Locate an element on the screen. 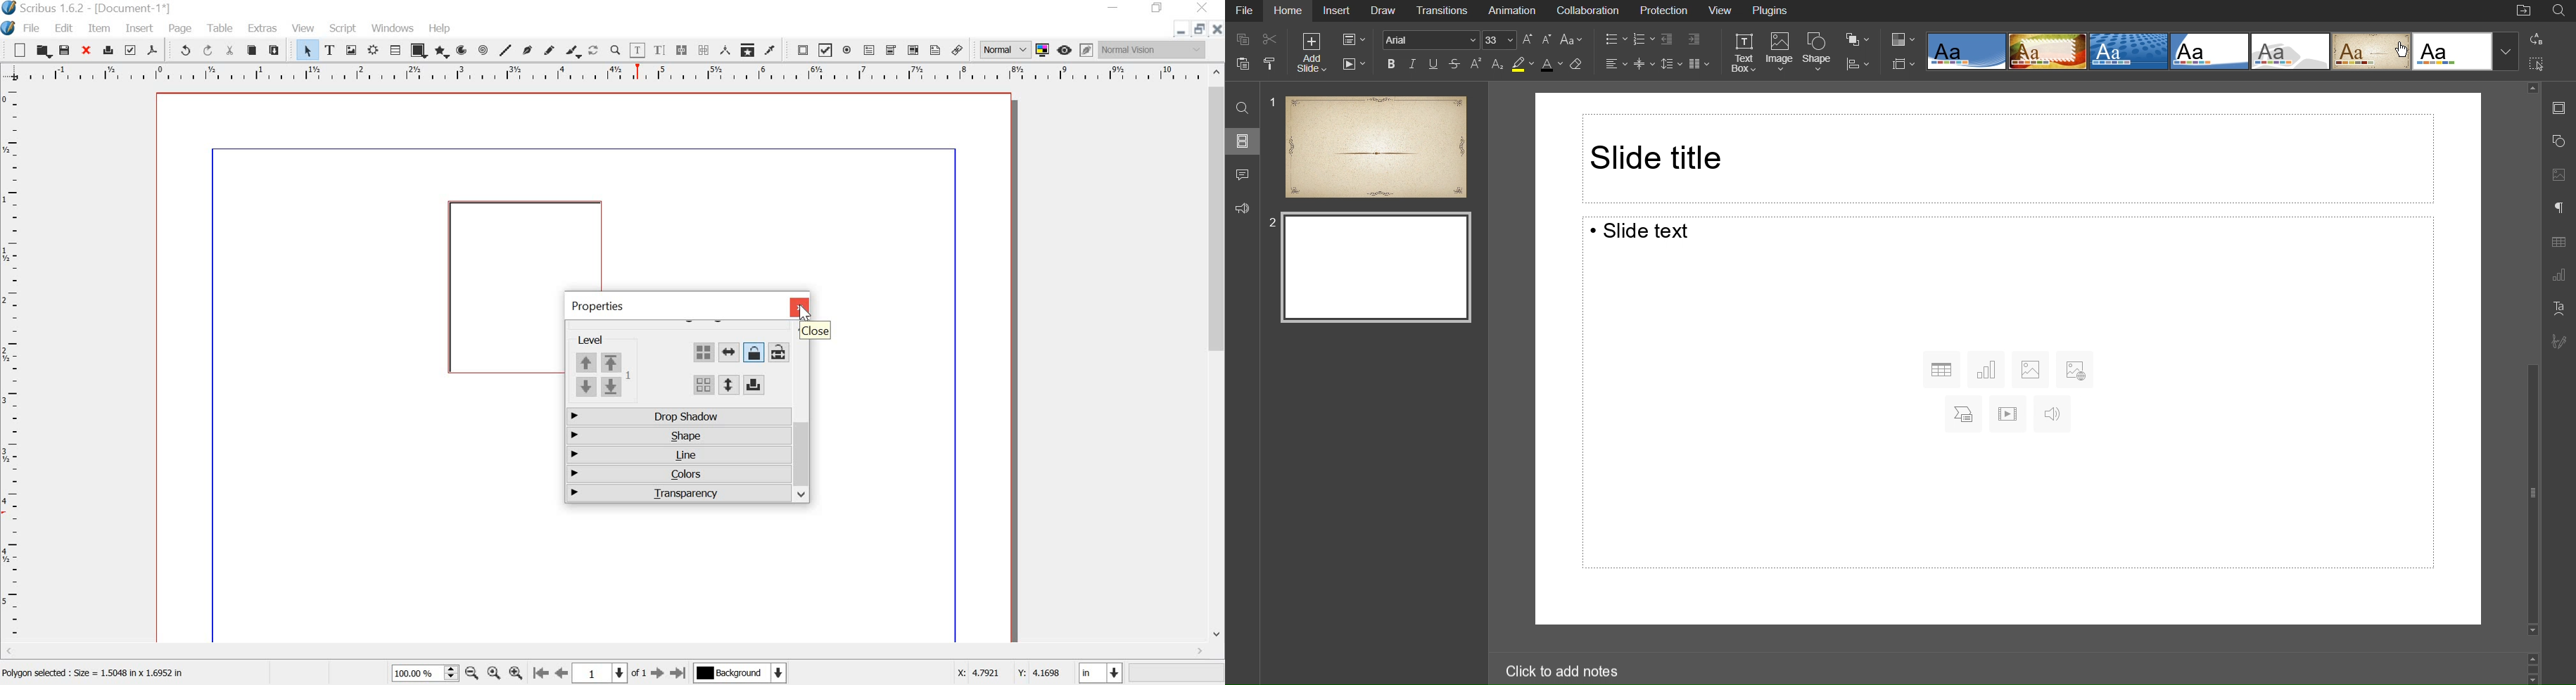  paste is located at coordinates (277, 51).